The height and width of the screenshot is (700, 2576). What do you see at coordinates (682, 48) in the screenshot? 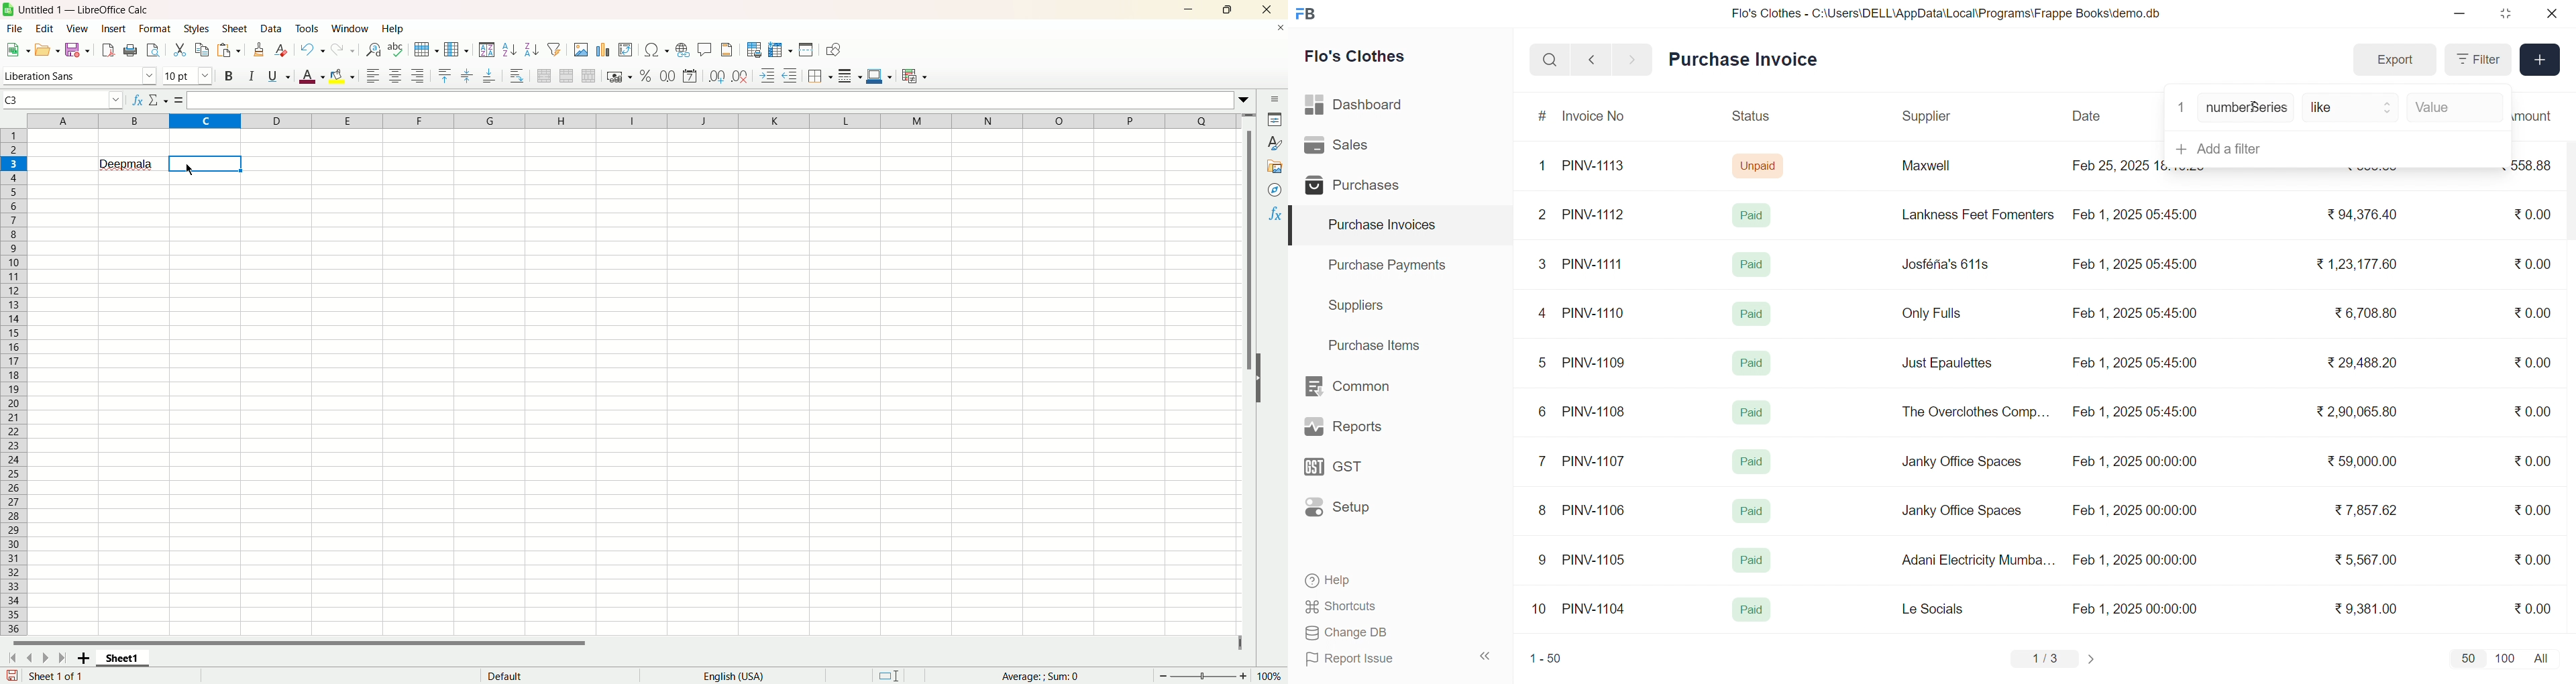
I see `Insert hyperlink` at bounding box center [682, 48].